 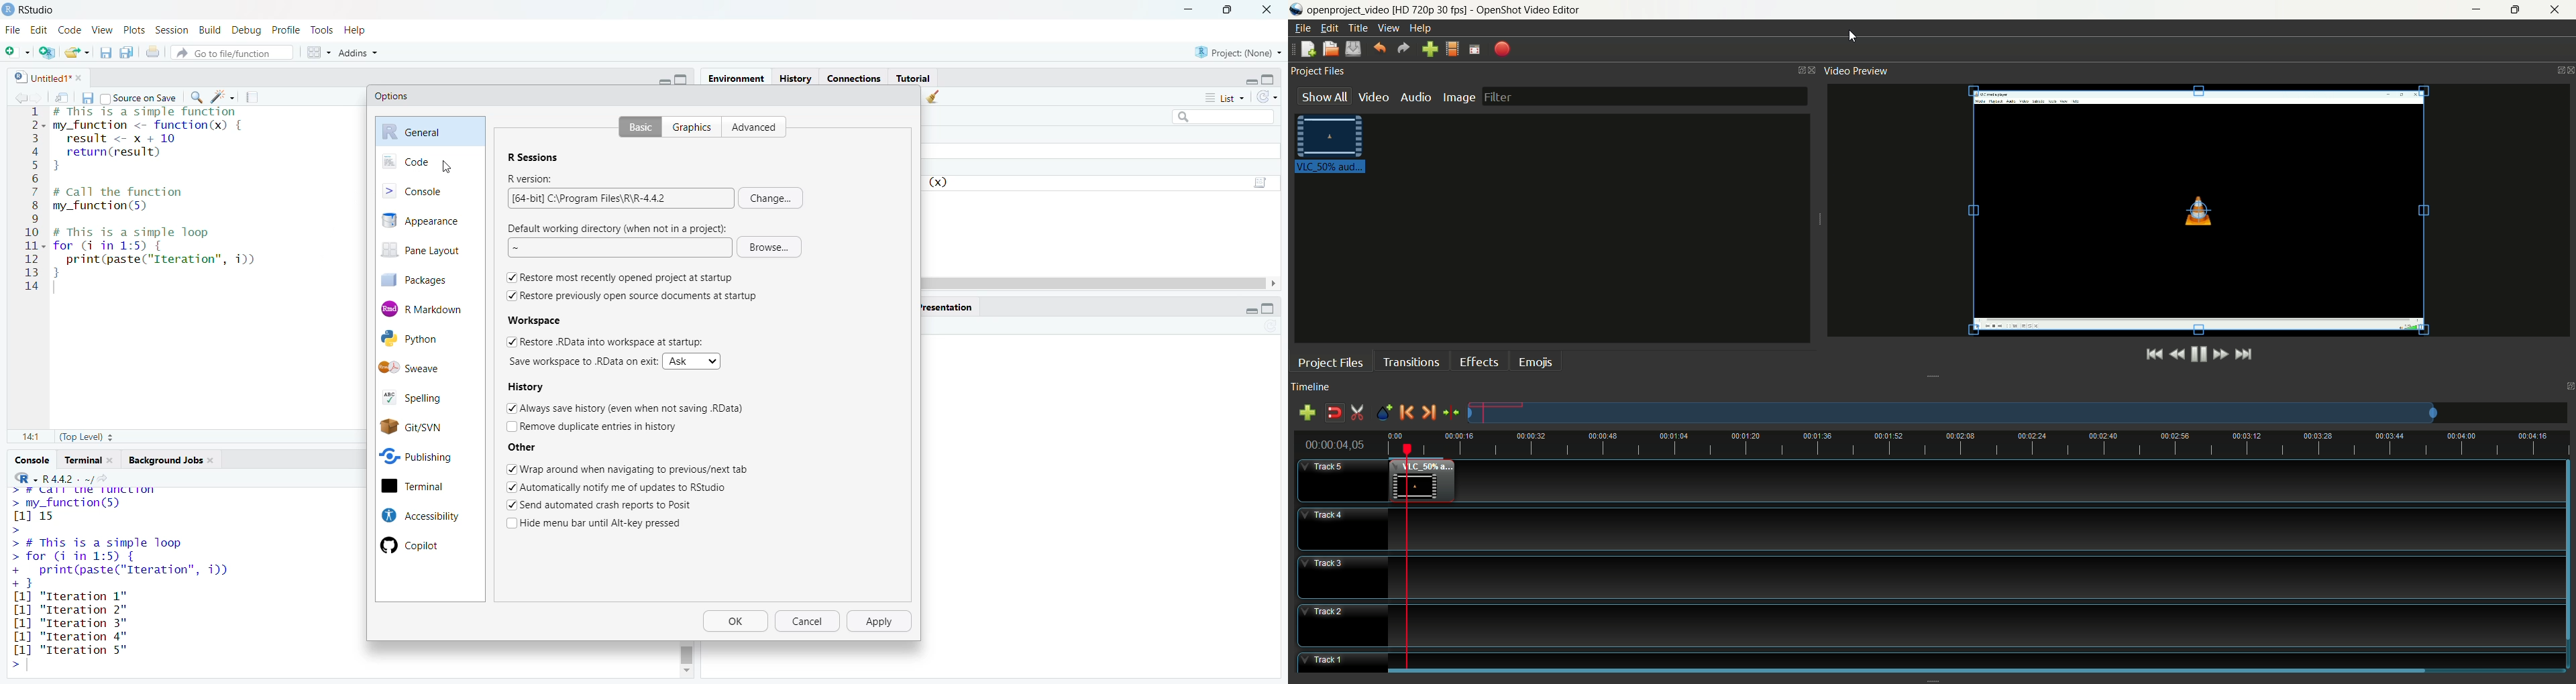 What do you see at coordinates (8, 9) in the screenshot?
I see `logo` at bounding box center [8, 9].